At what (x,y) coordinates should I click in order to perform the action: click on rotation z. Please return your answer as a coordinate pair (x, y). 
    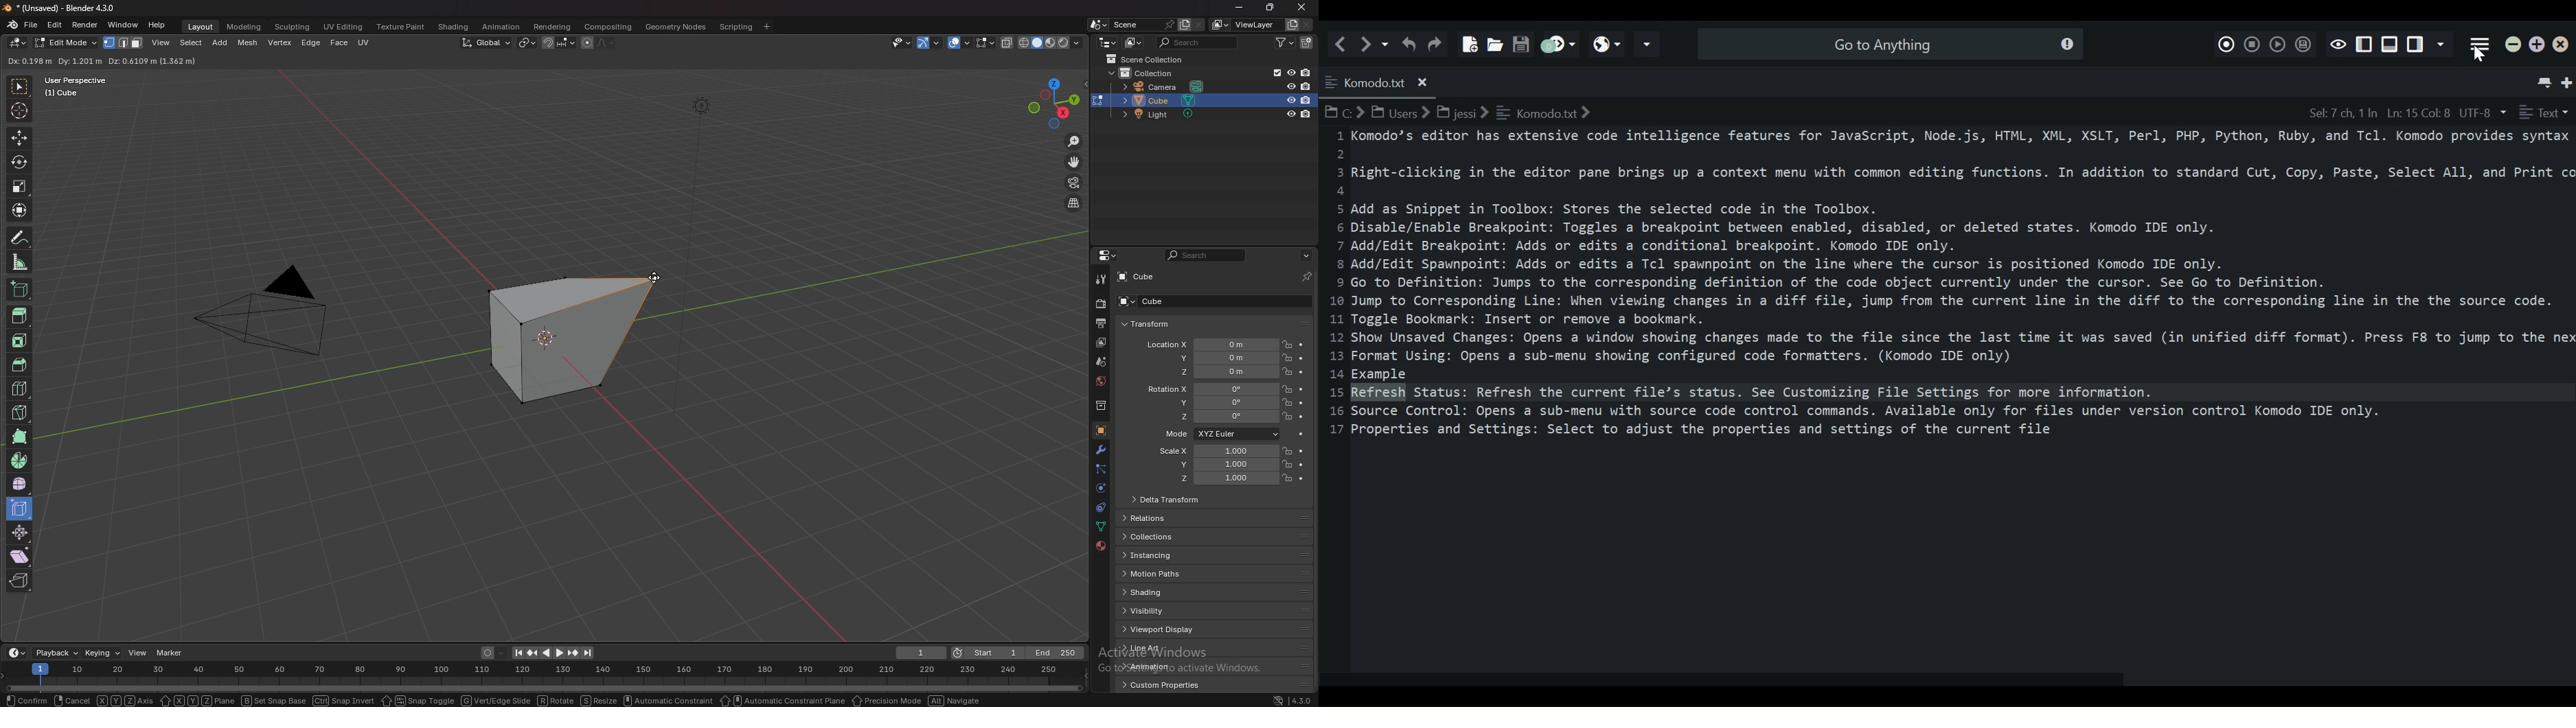
    Looking at the image, I should click on (1217, 417).